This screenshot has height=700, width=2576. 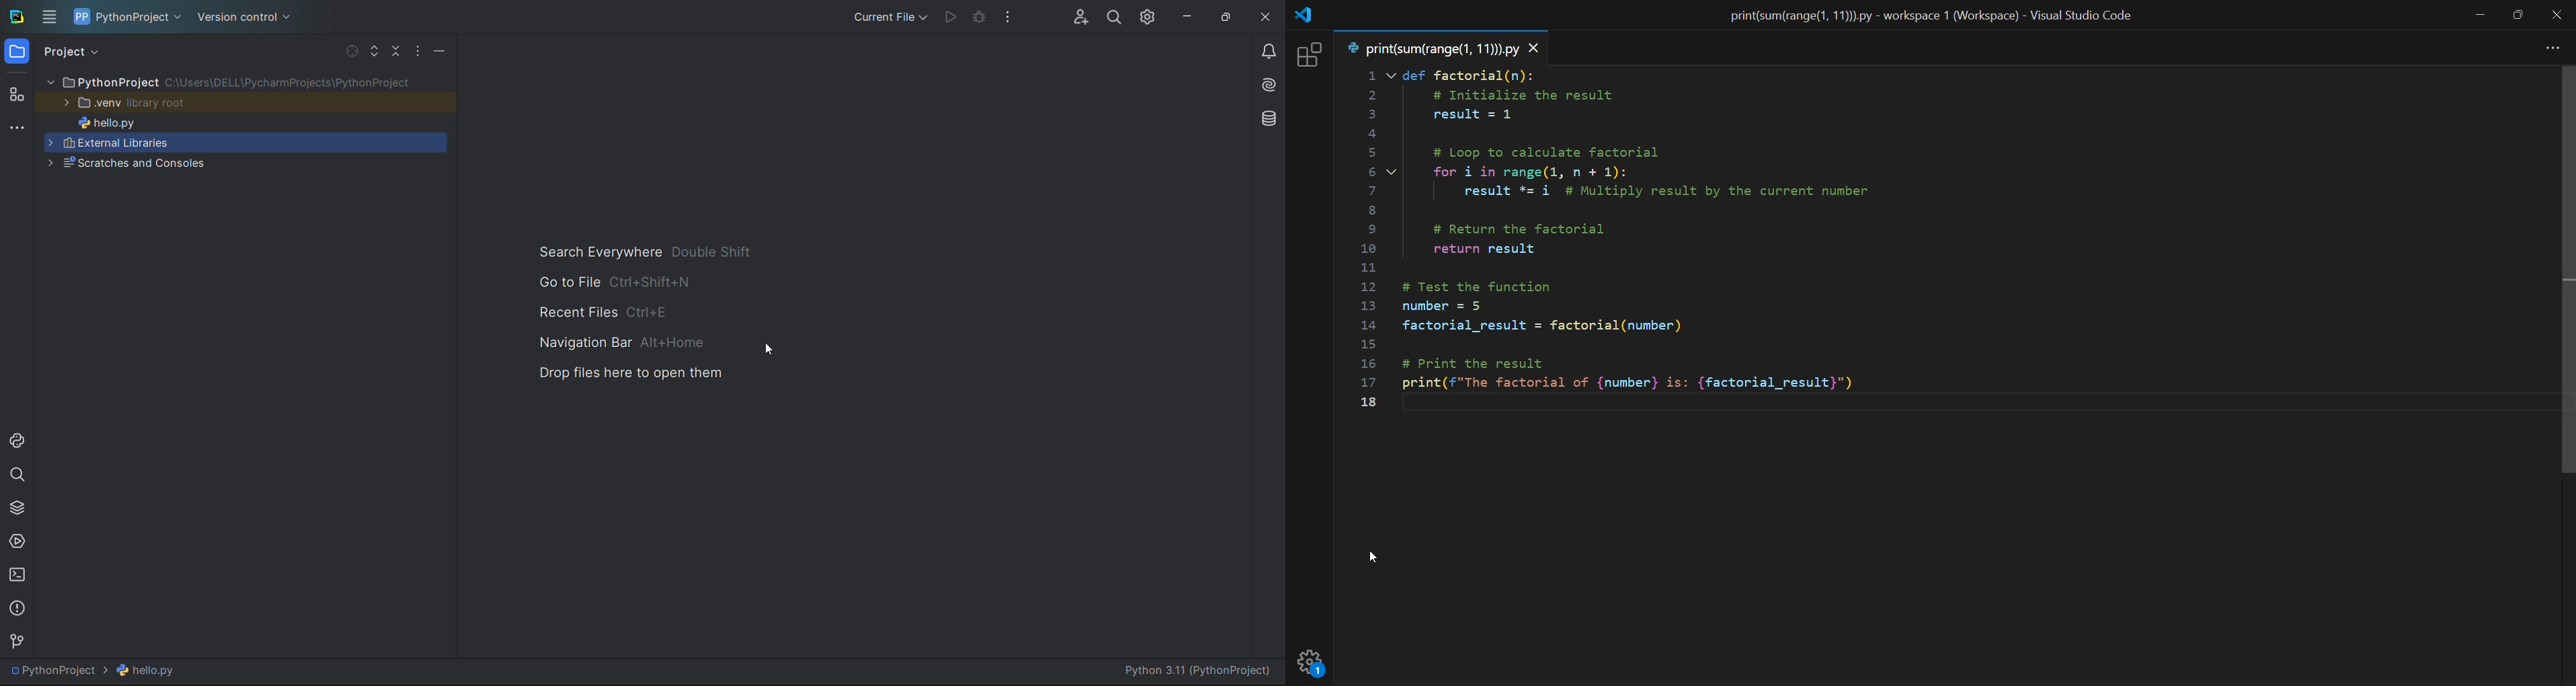 What do you see at coordinates (597, 309) in the screenshot?
I see `Recent Files Ctri+E` at bounding box center [597, 309].